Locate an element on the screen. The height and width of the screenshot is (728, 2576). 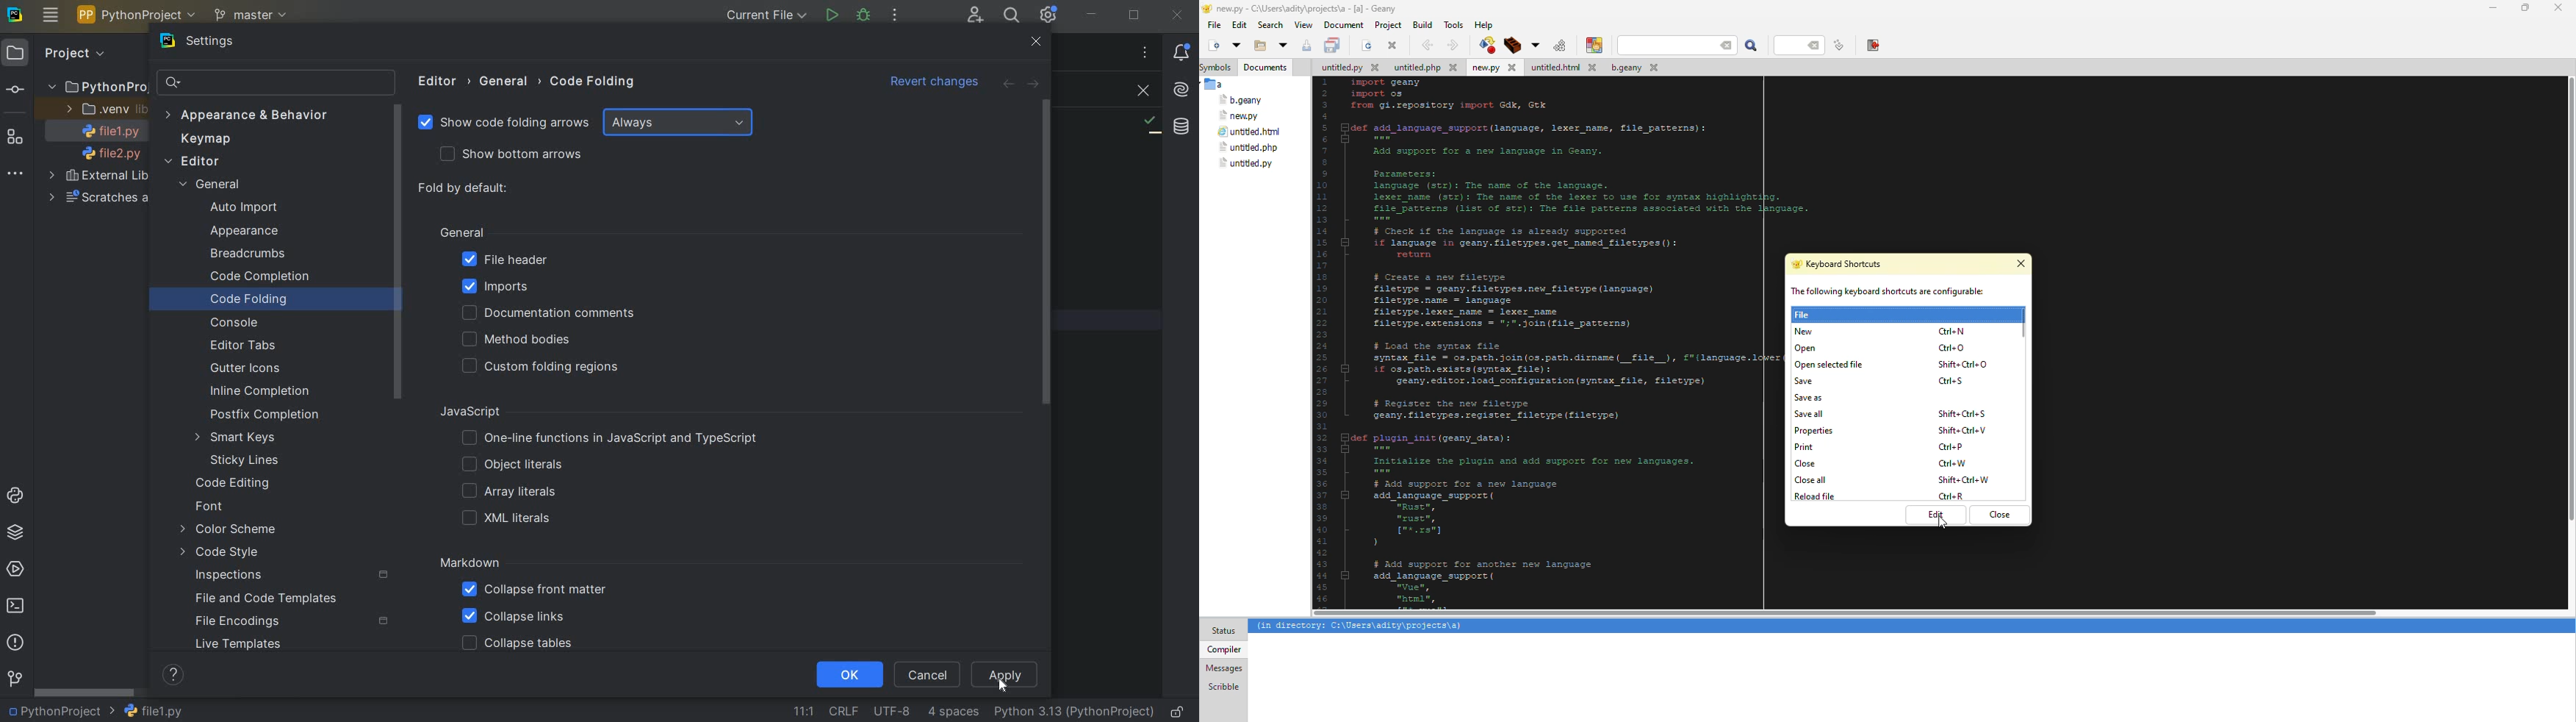
FILE NAME 1 is located at coordinates (106, 132).